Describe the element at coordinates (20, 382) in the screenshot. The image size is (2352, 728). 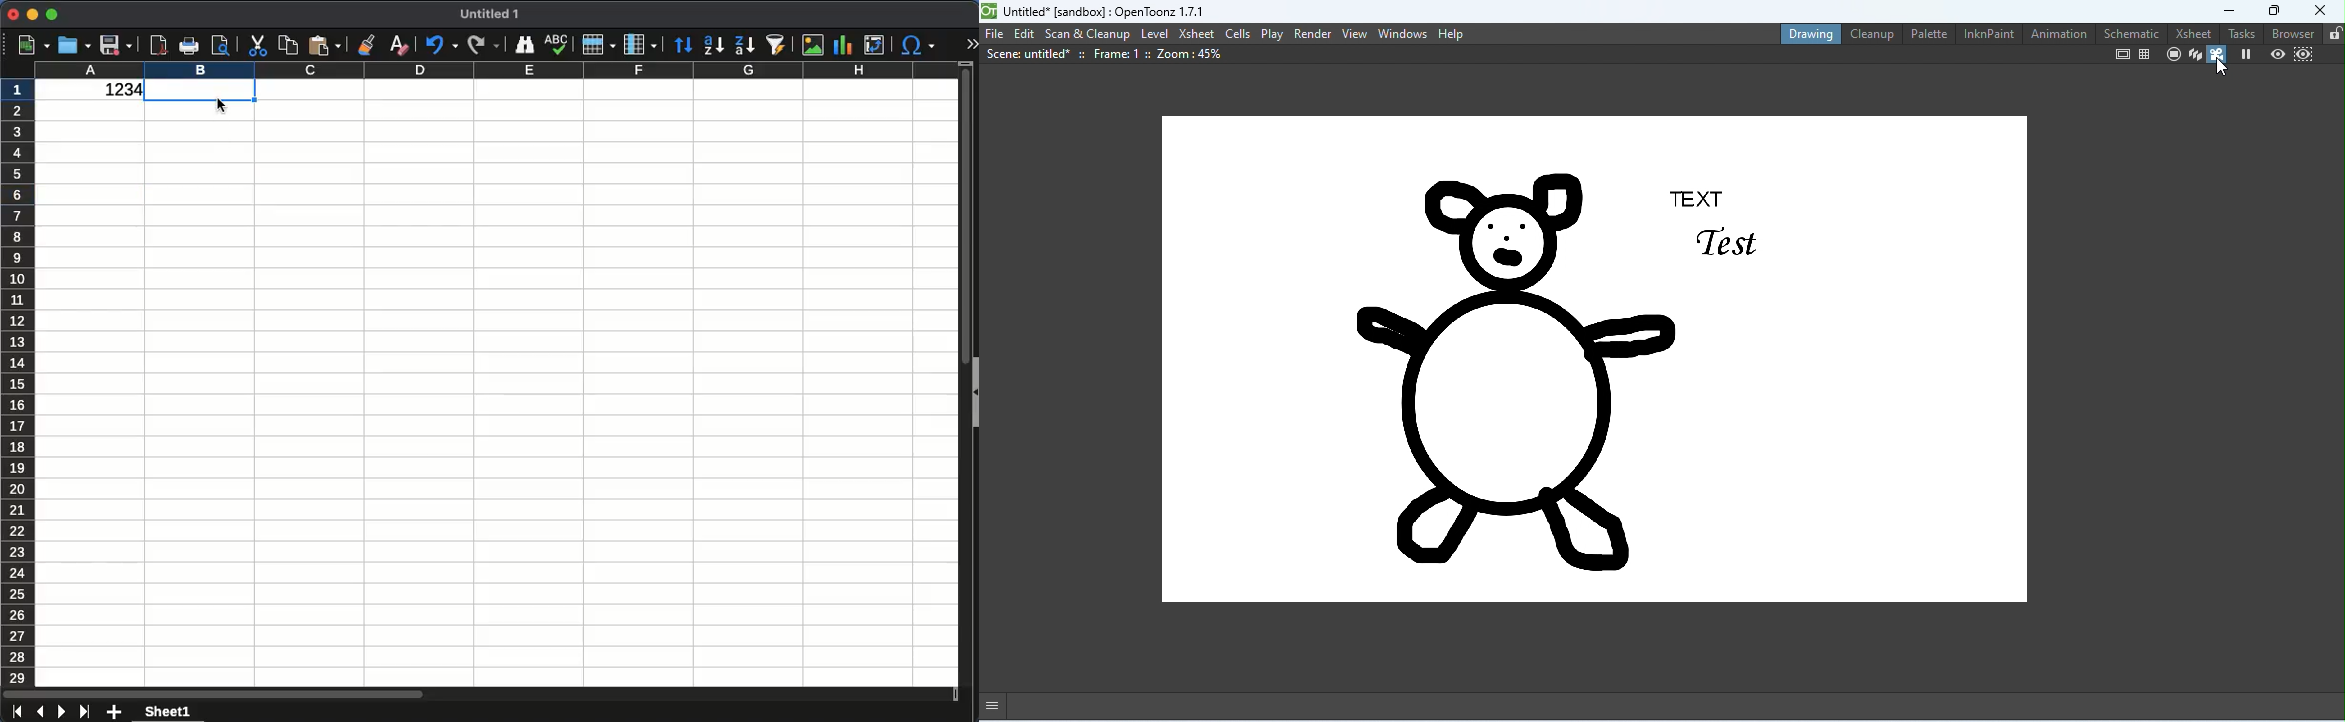
I see `rows` at that location.